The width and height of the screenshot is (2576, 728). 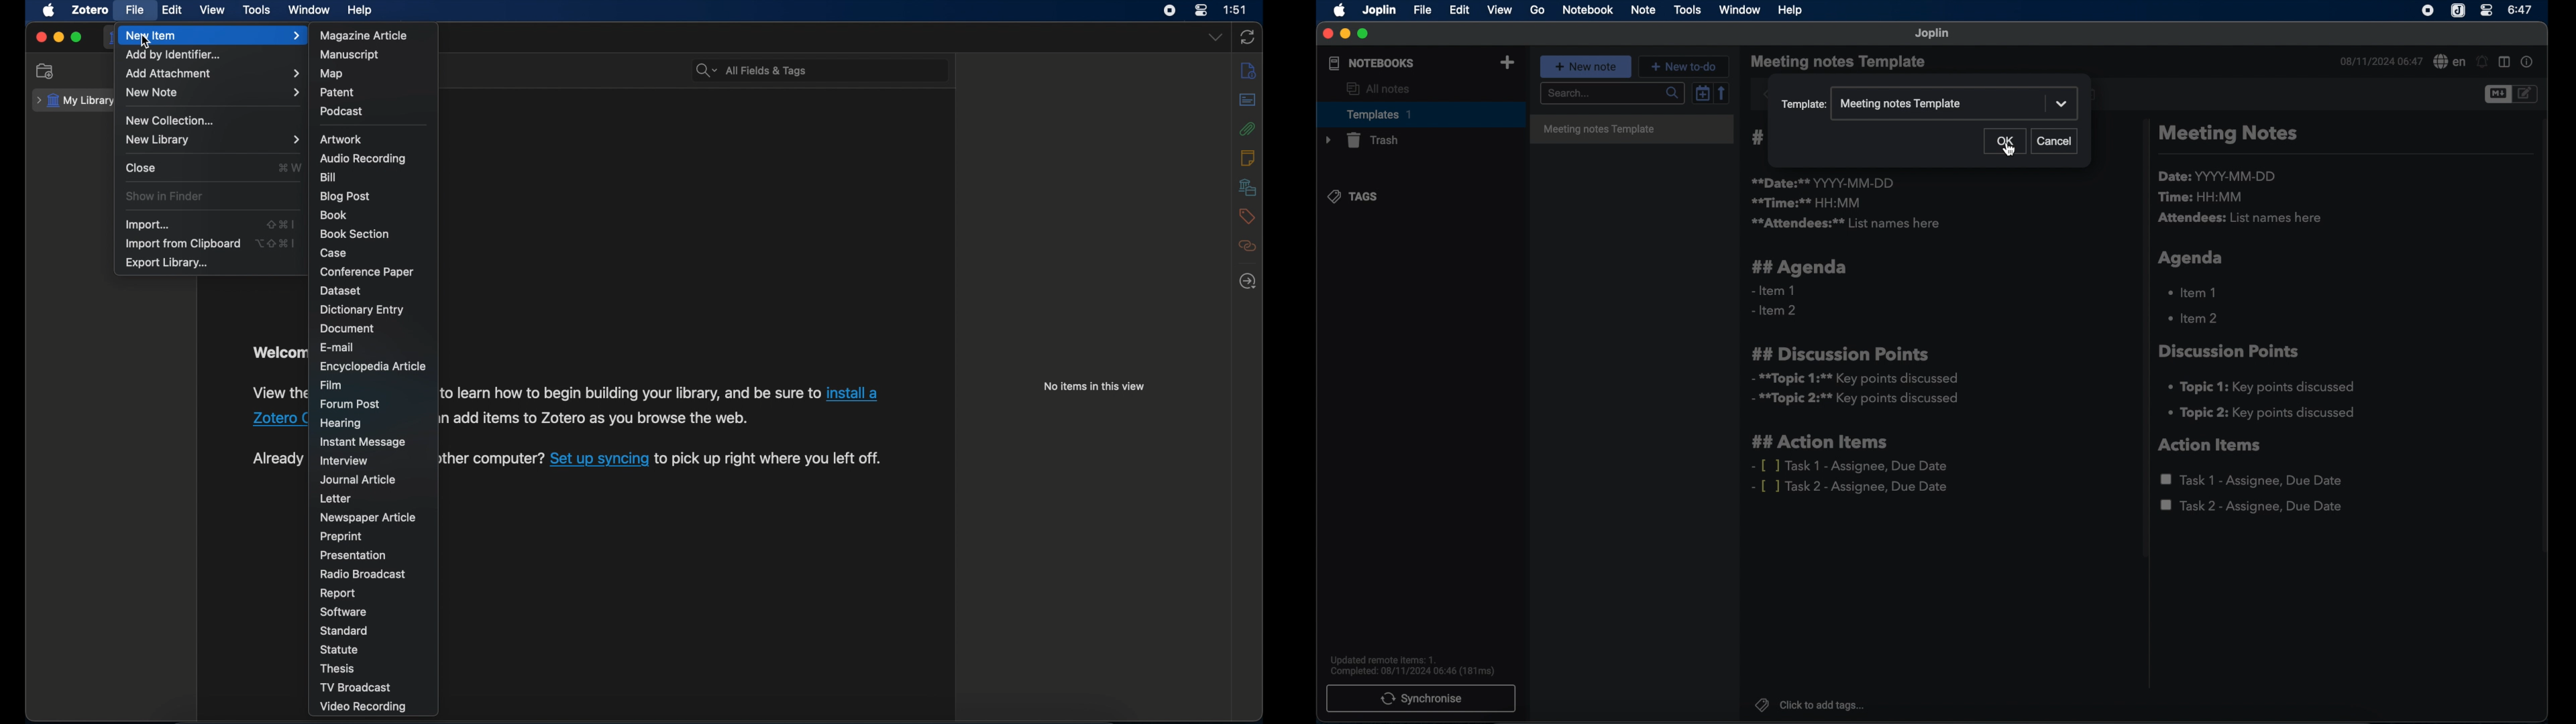 I want to click on - [ ] task 2 - assignee, due date, so click(x=1852, y=487).